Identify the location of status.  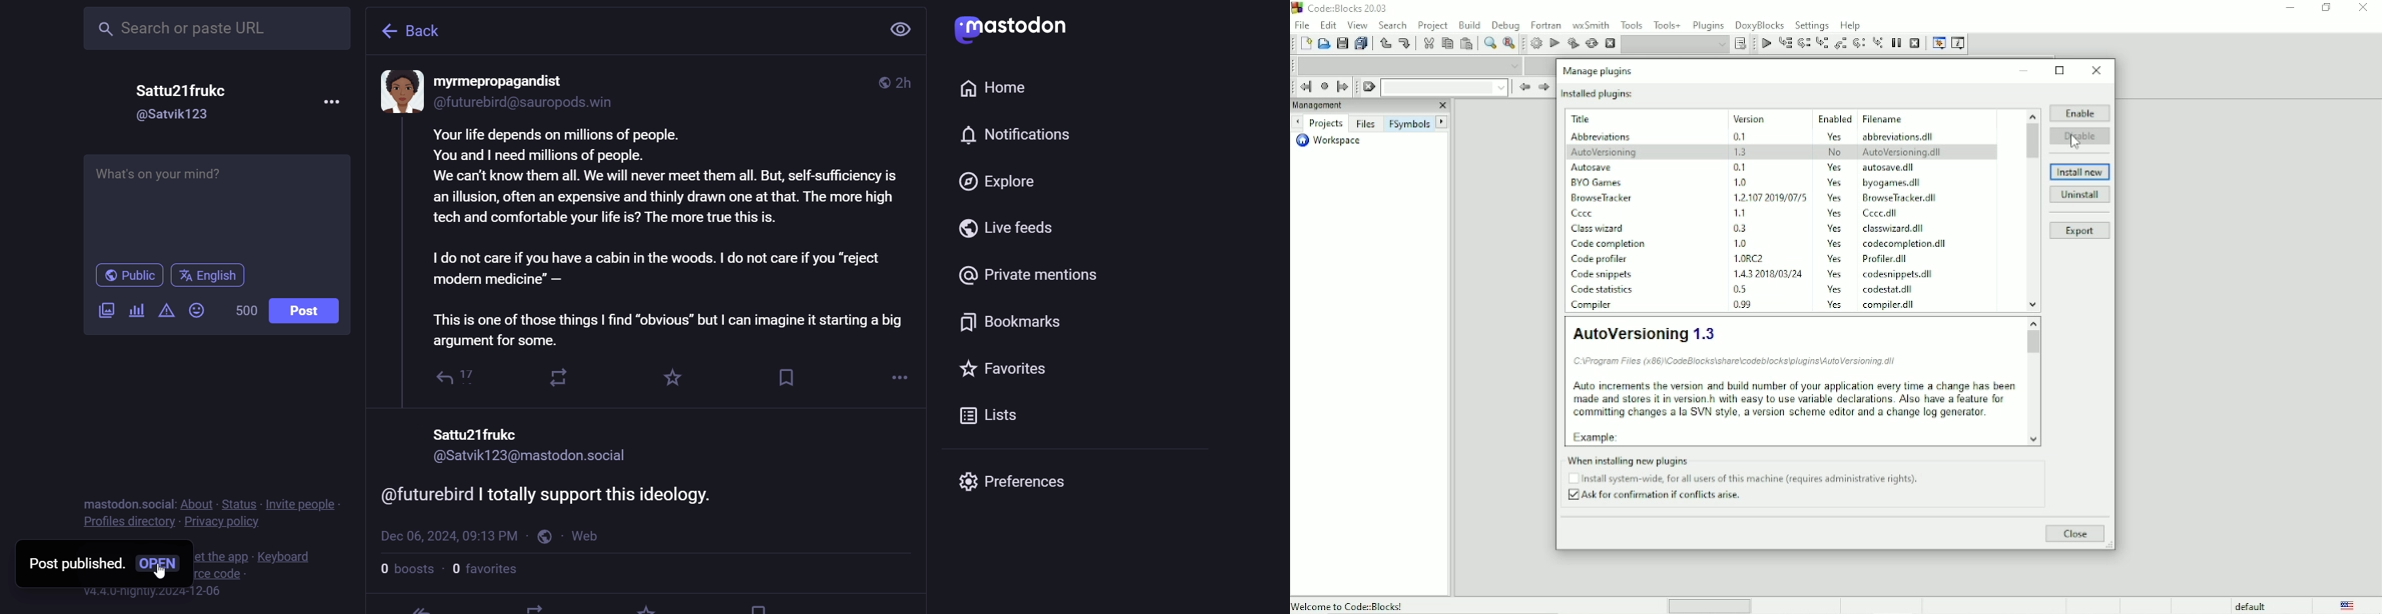
(240, 504).